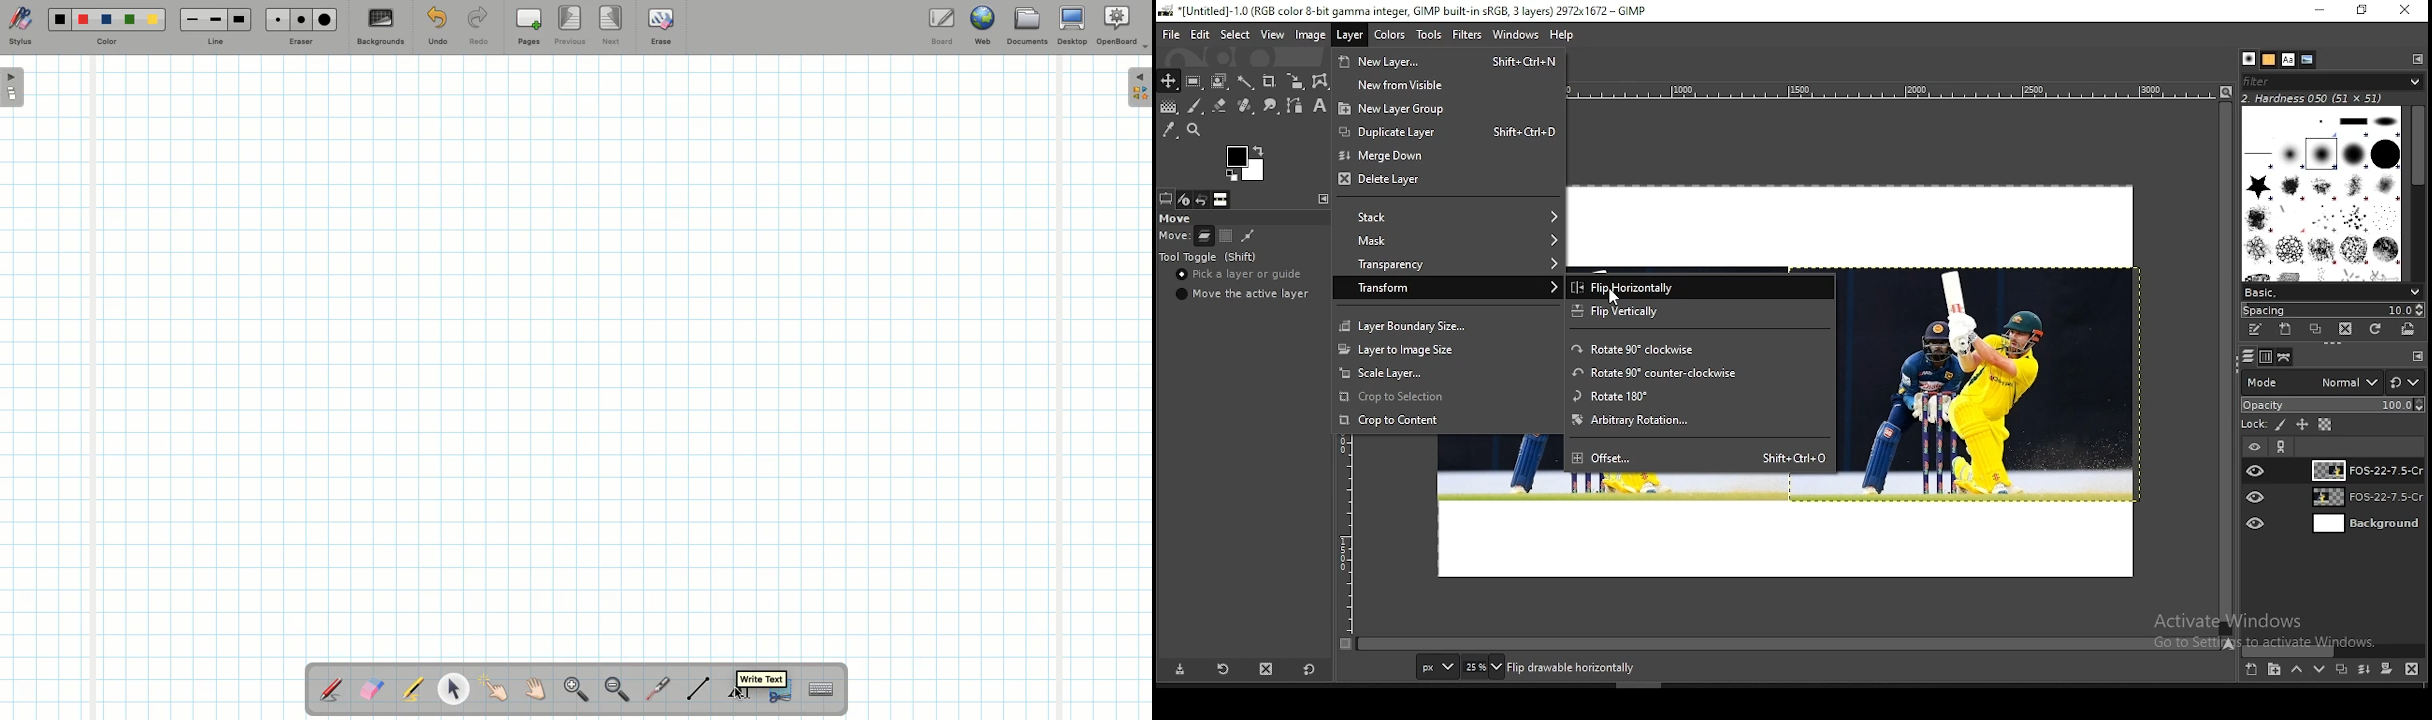 The width and height of the screenshot is (2436, 728). I want to click on Open pages, so click(14, 86).